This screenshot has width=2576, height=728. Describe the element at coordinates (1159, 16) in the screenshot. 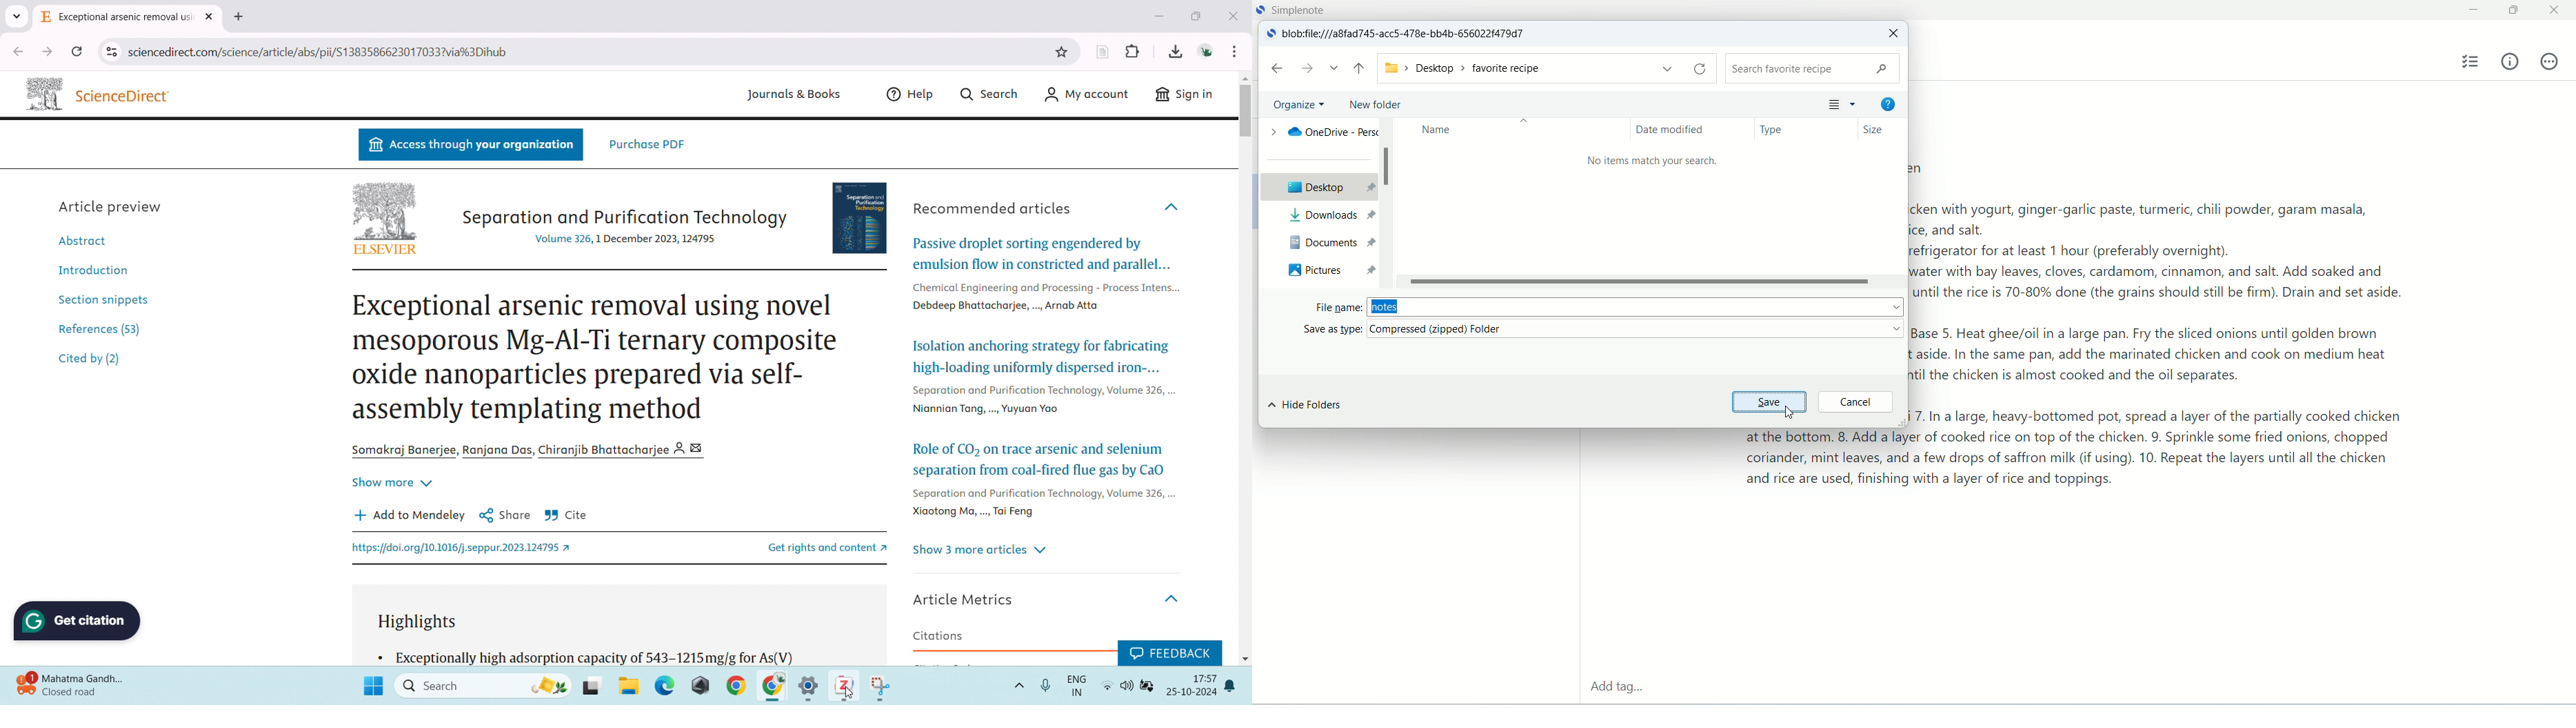

I see `minimize` at that location.